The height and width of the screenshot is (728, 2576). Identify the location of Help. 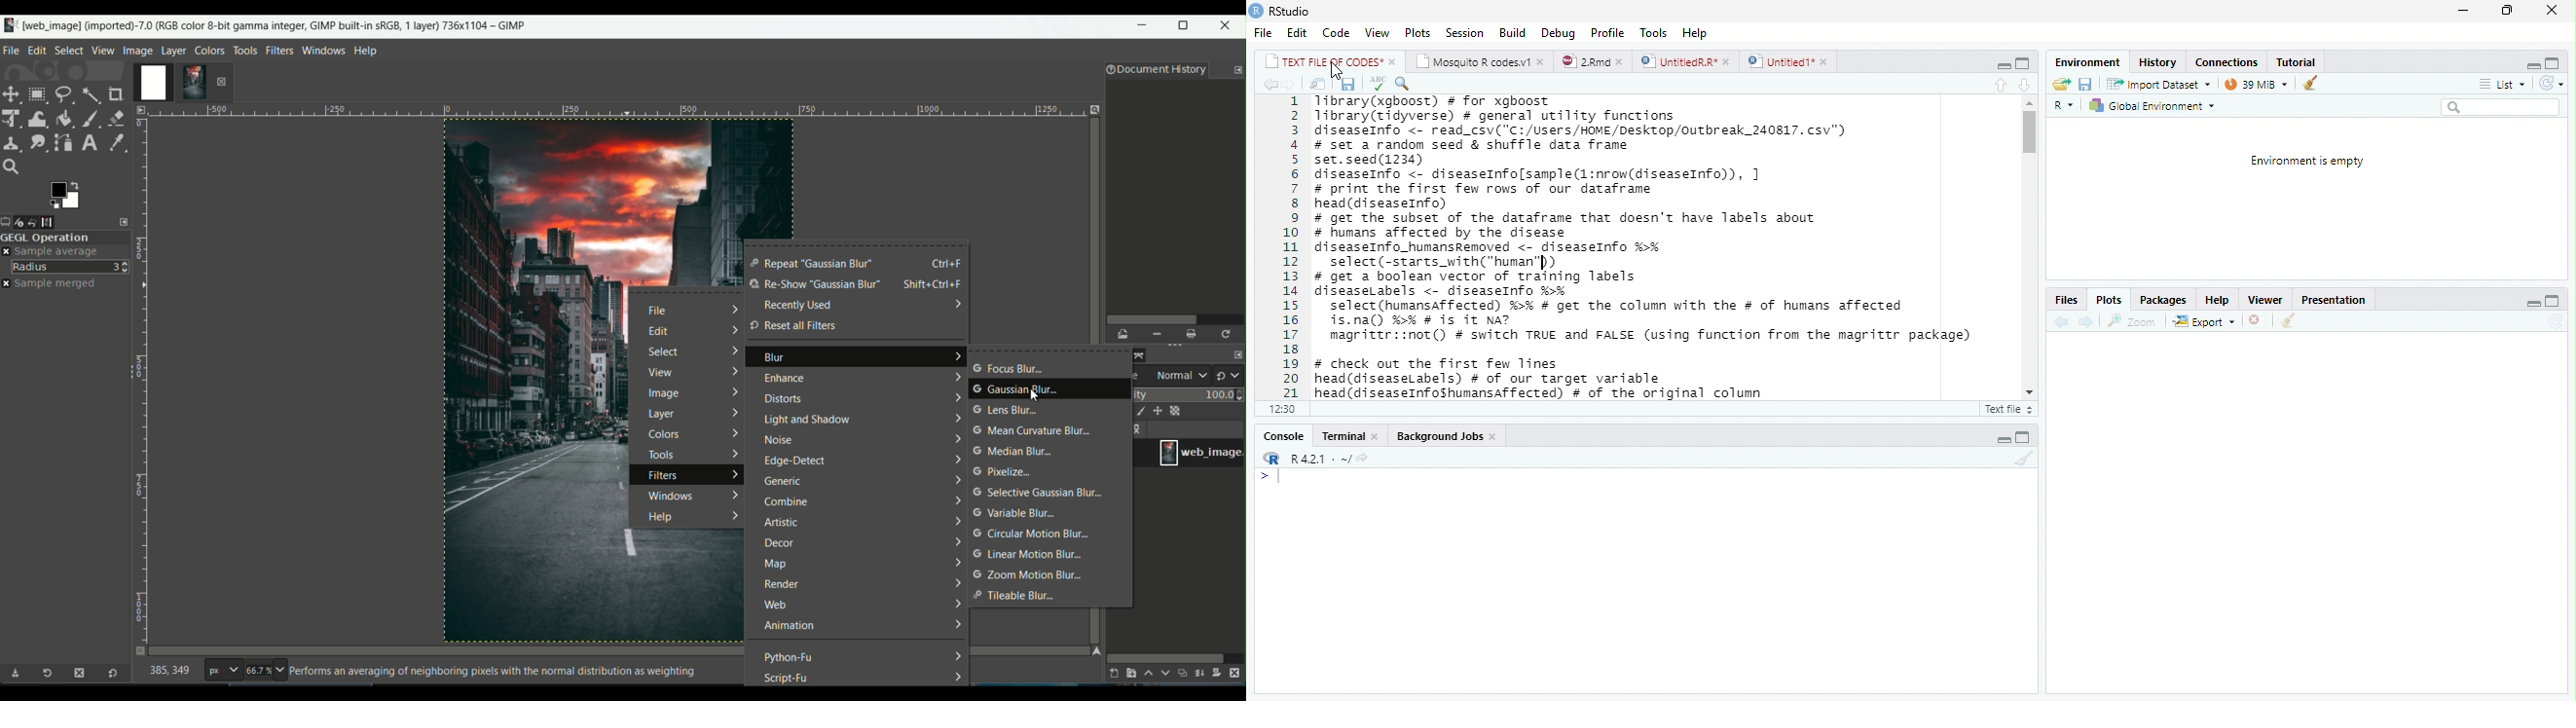
(2215, 299).